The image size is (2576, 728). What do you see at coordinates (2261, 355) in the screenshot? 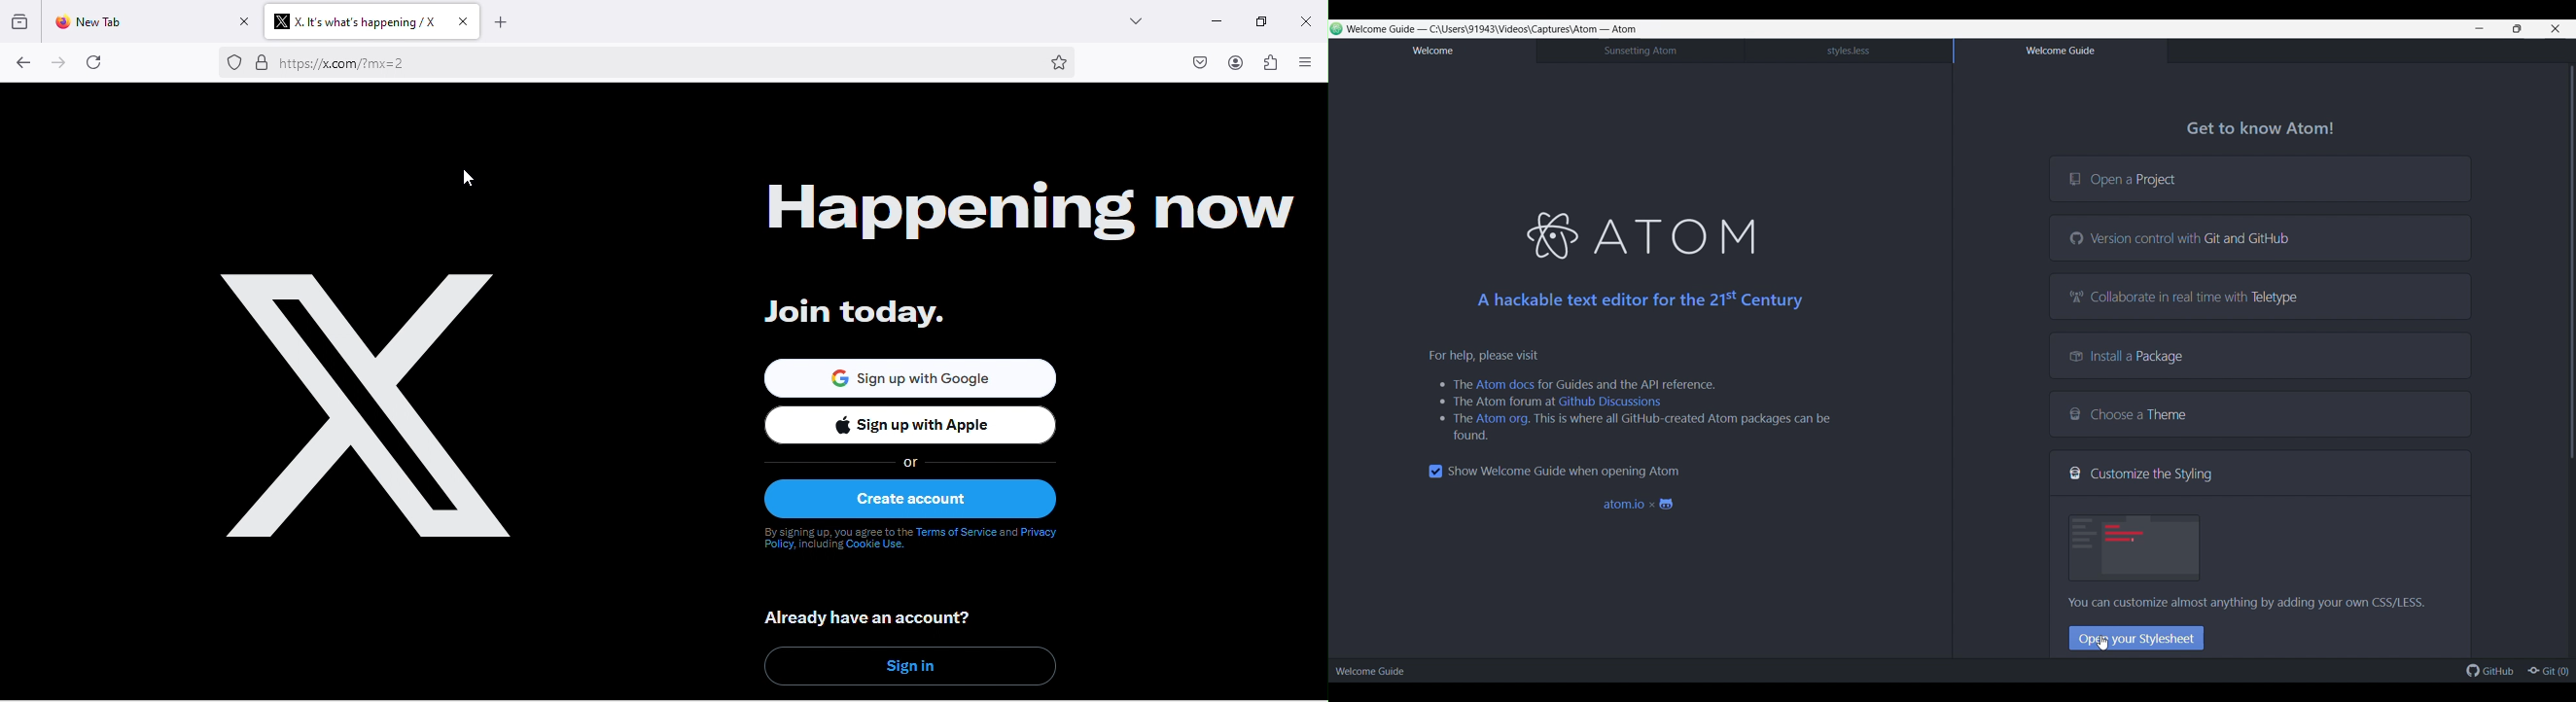
I see `Install a Package` at bounding box center [2261, 355].